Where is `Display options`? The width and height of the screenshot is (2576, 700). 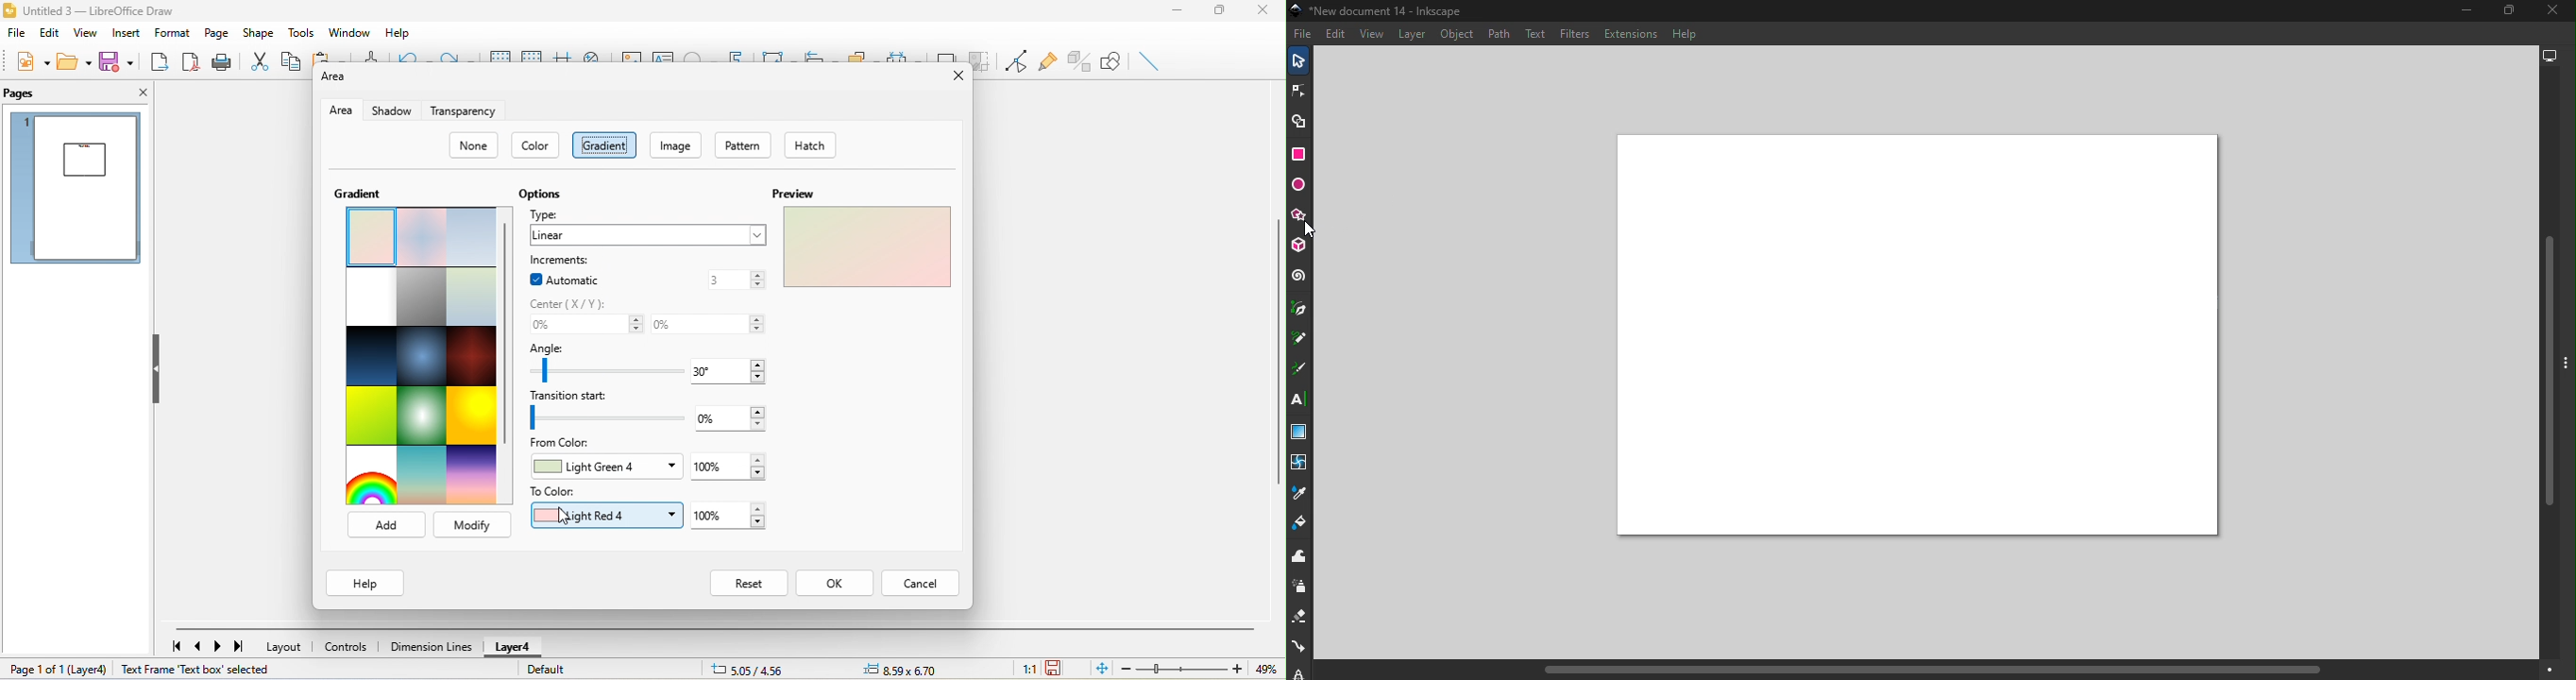 Display options is located at coordinates (2550, 59).